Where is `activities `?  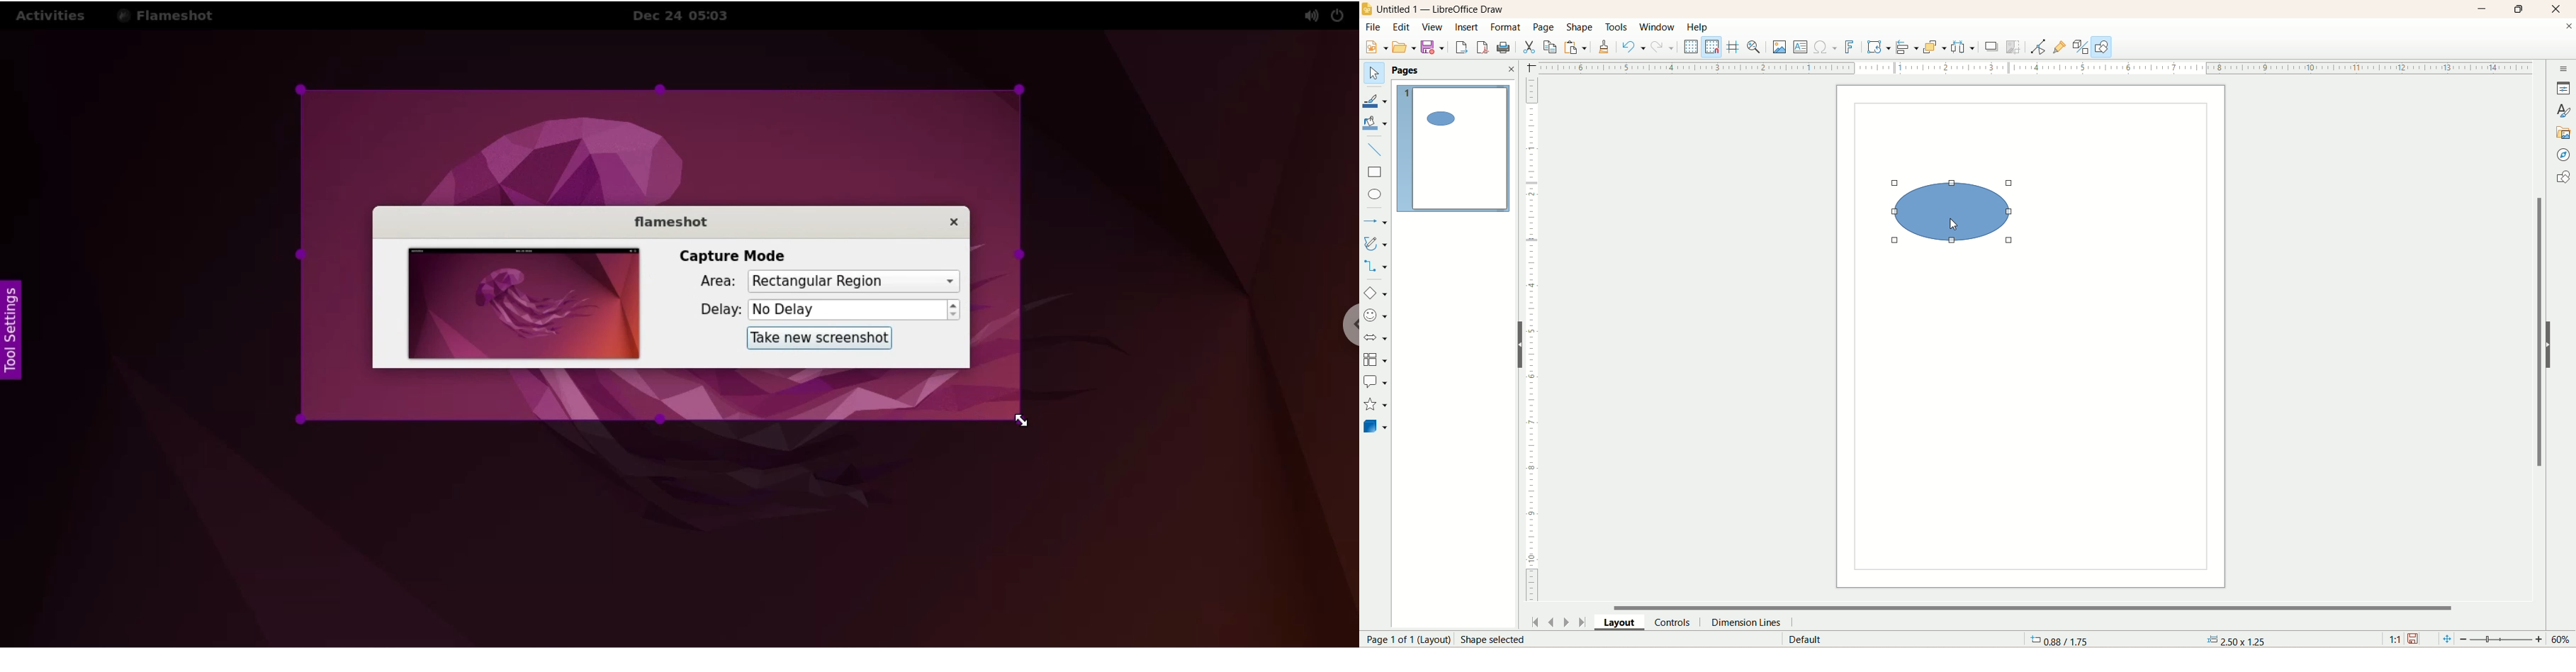 activities  is located at coordinates (52, 16).